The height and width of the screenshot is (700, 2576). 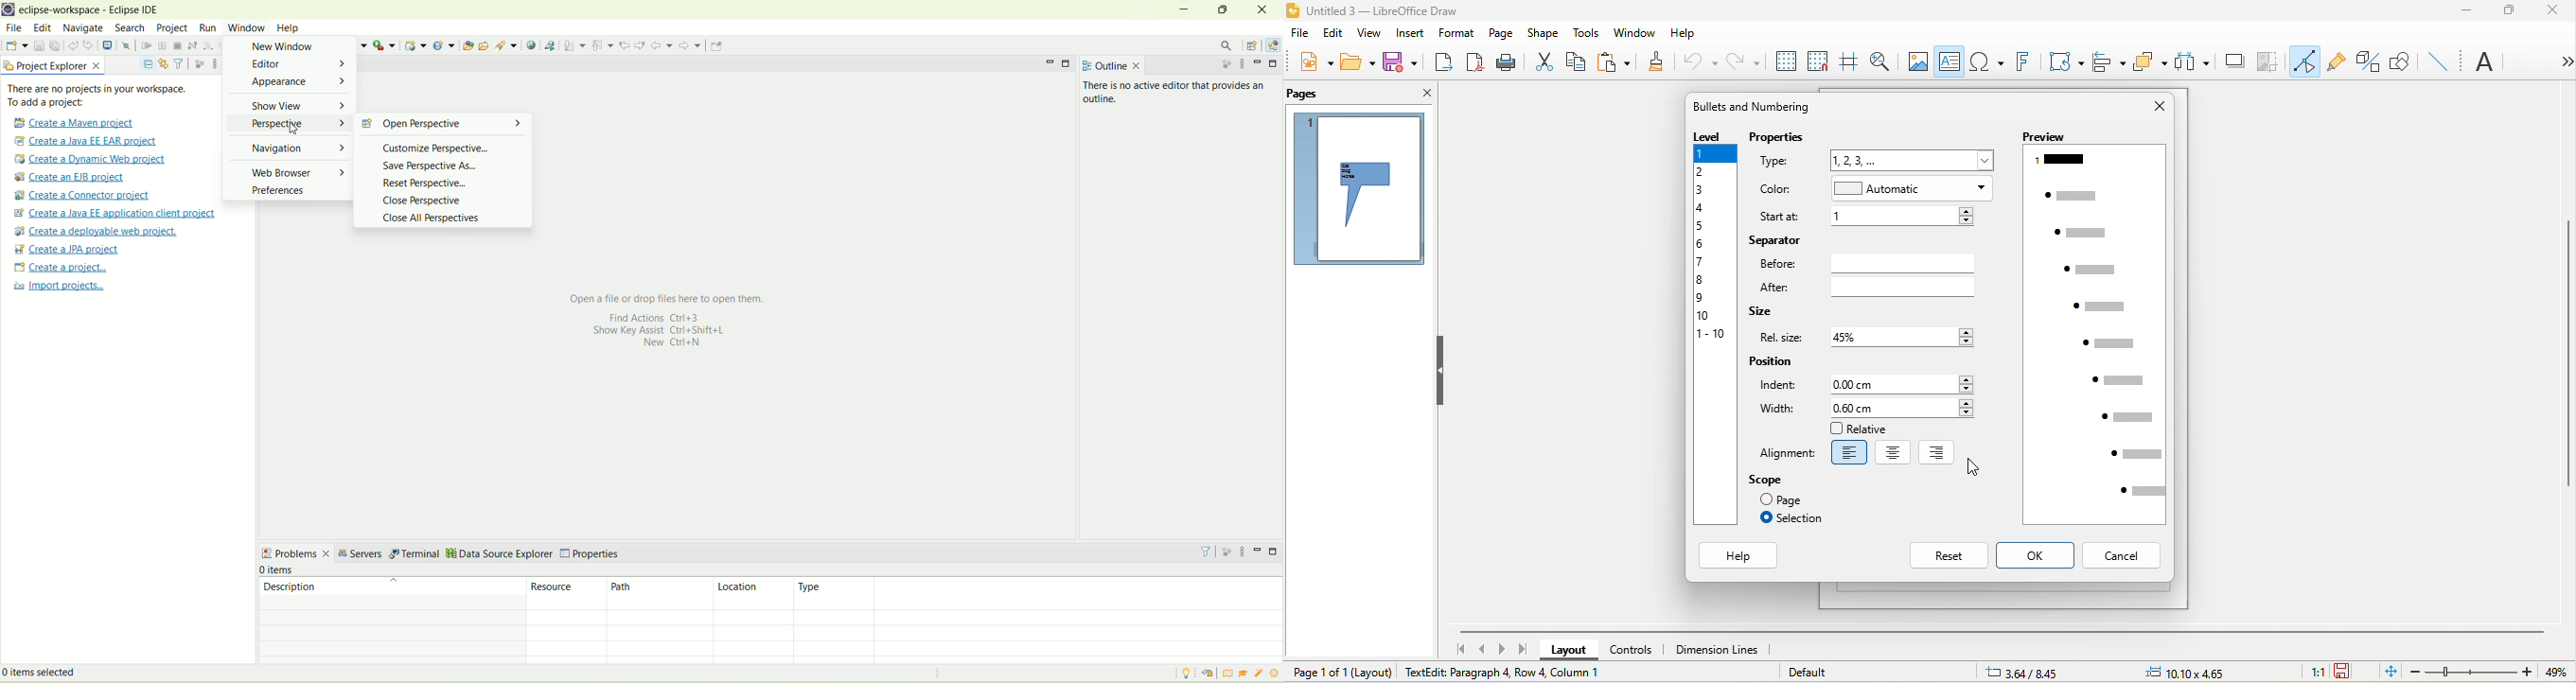 I want to click on maximize, so click(x=1276, y=64).